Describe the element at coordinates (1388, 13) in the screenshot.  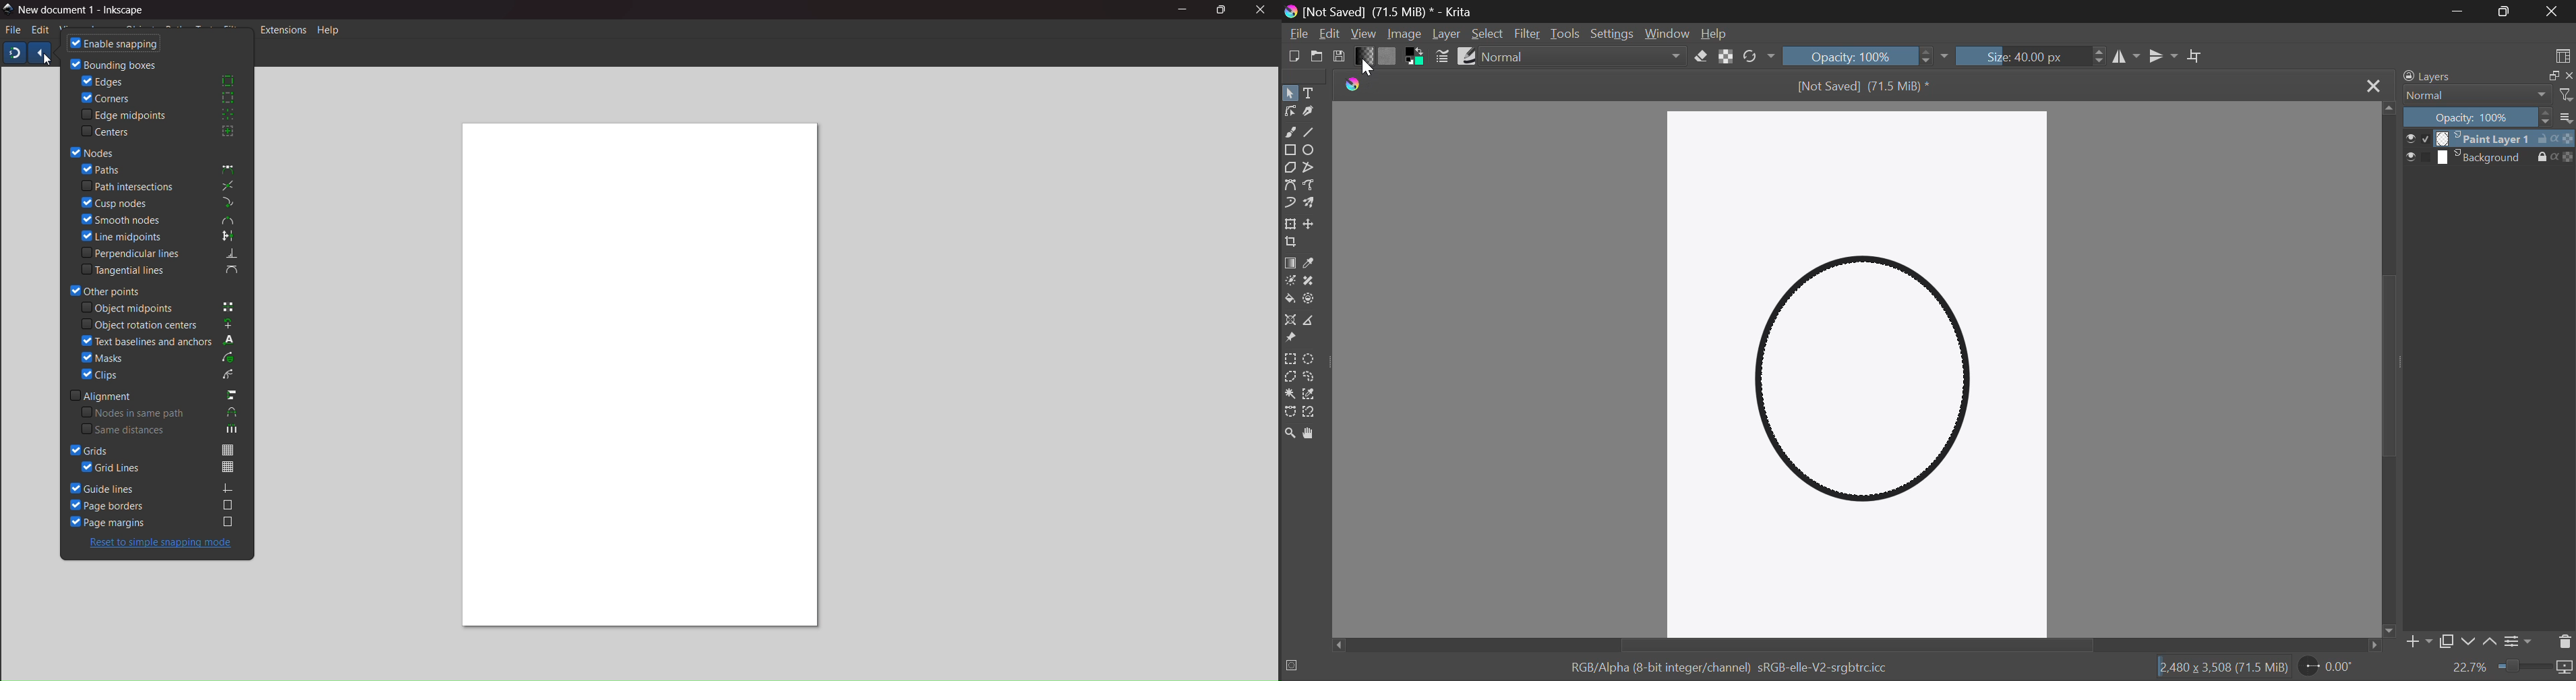
I see `[Not Saved] (71.5 MiB) * - Krita` at that location.